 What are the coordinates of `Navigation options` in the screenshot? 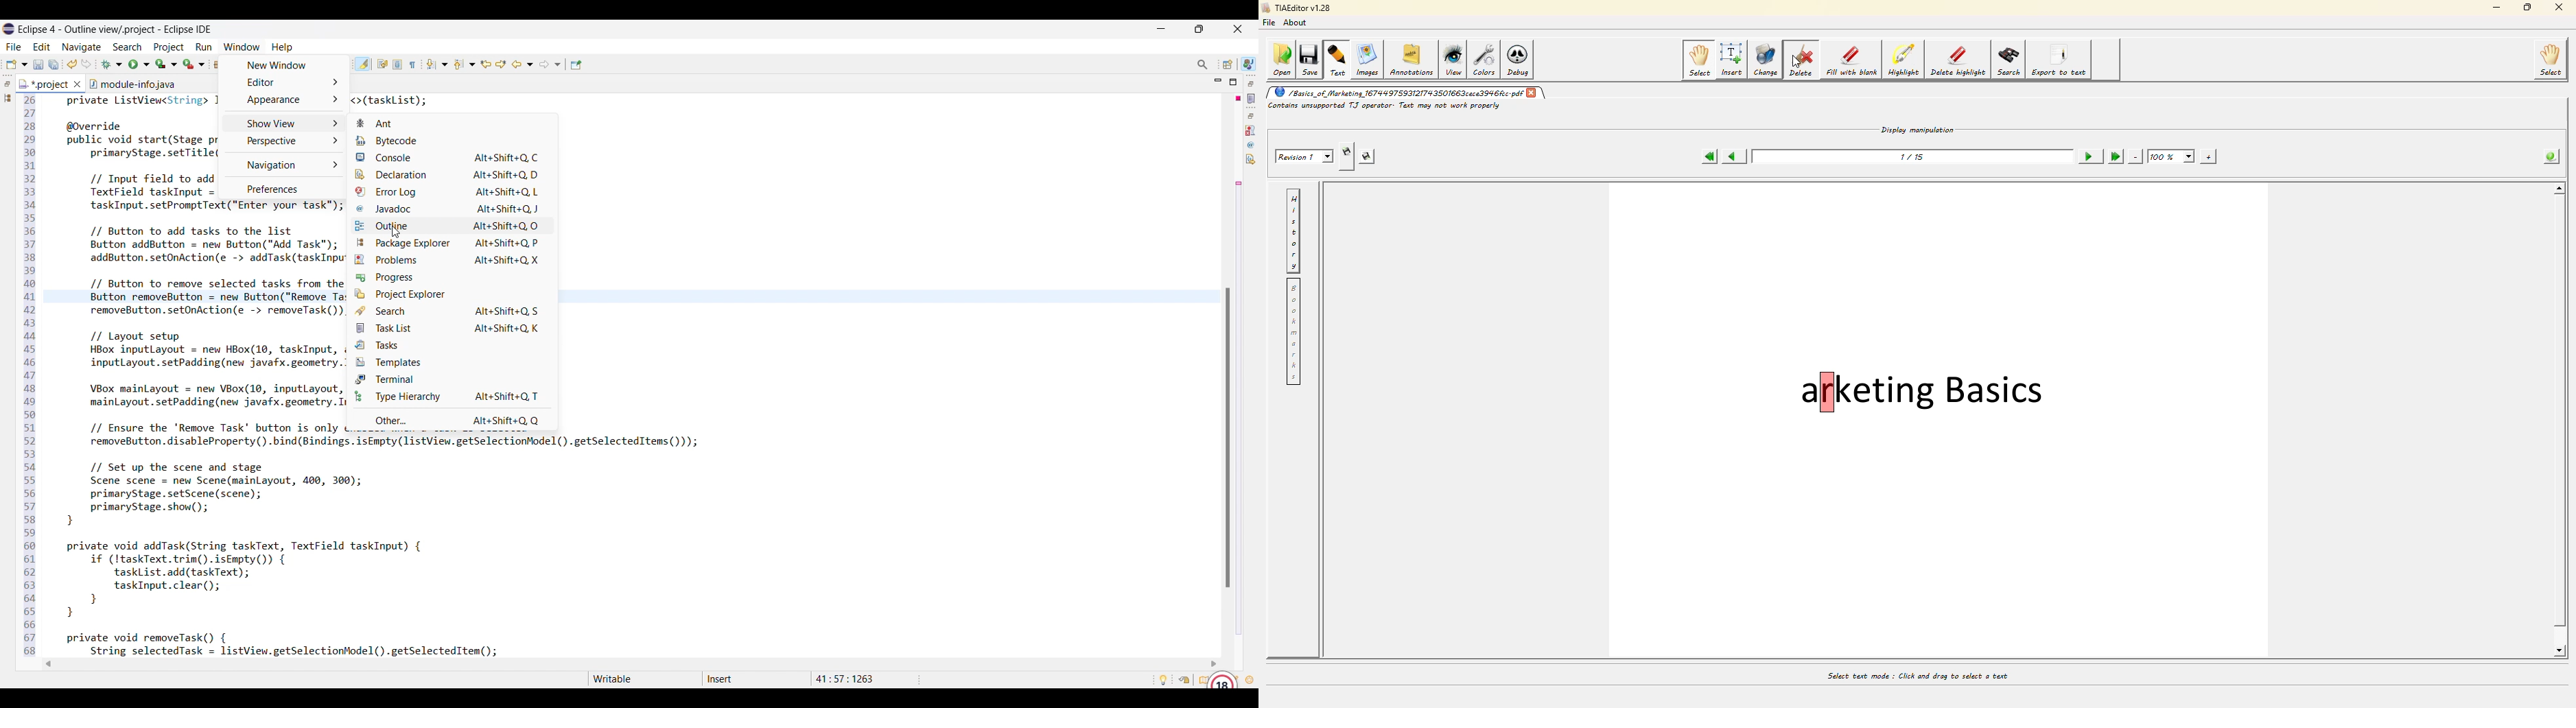 It's located at (283, 164).